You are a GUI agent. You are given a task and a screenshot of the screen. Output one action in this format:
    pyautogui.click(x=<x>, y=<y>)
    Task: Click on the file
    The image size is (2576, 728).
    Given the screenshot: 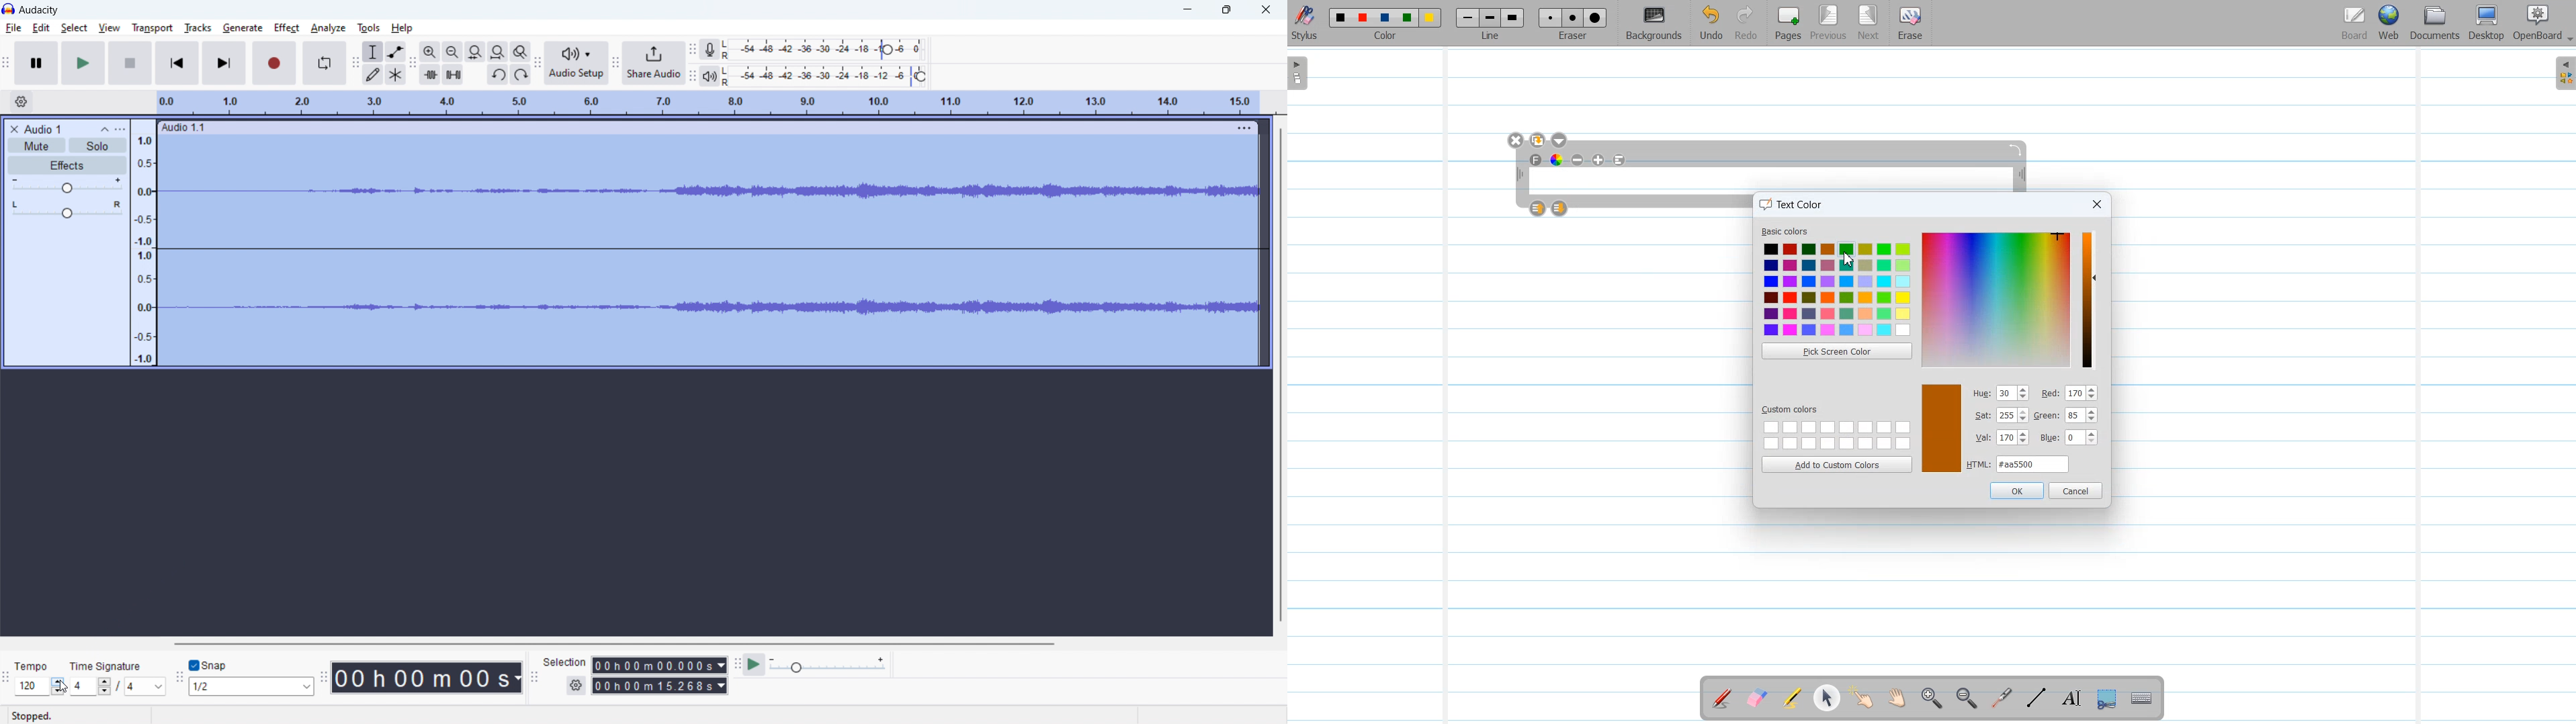 What is the action you would take?
    pyautogui.click(x=13, y=29)
    